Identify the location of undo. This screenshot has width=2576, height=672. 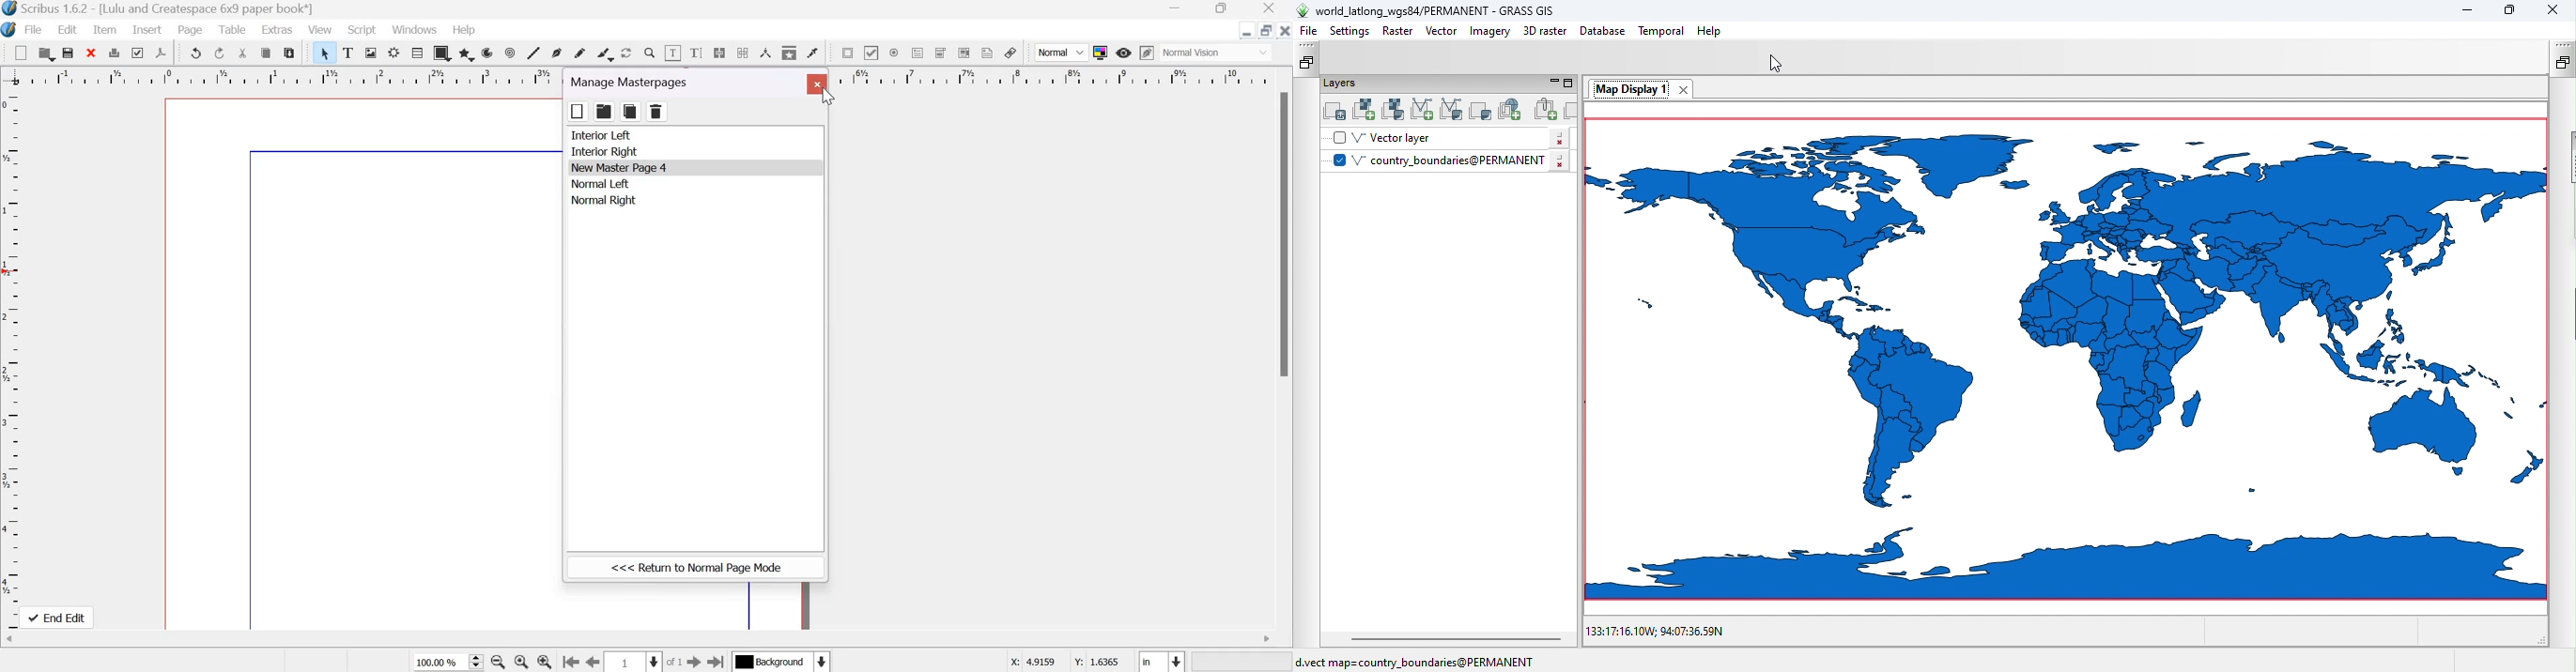
(196, 52).